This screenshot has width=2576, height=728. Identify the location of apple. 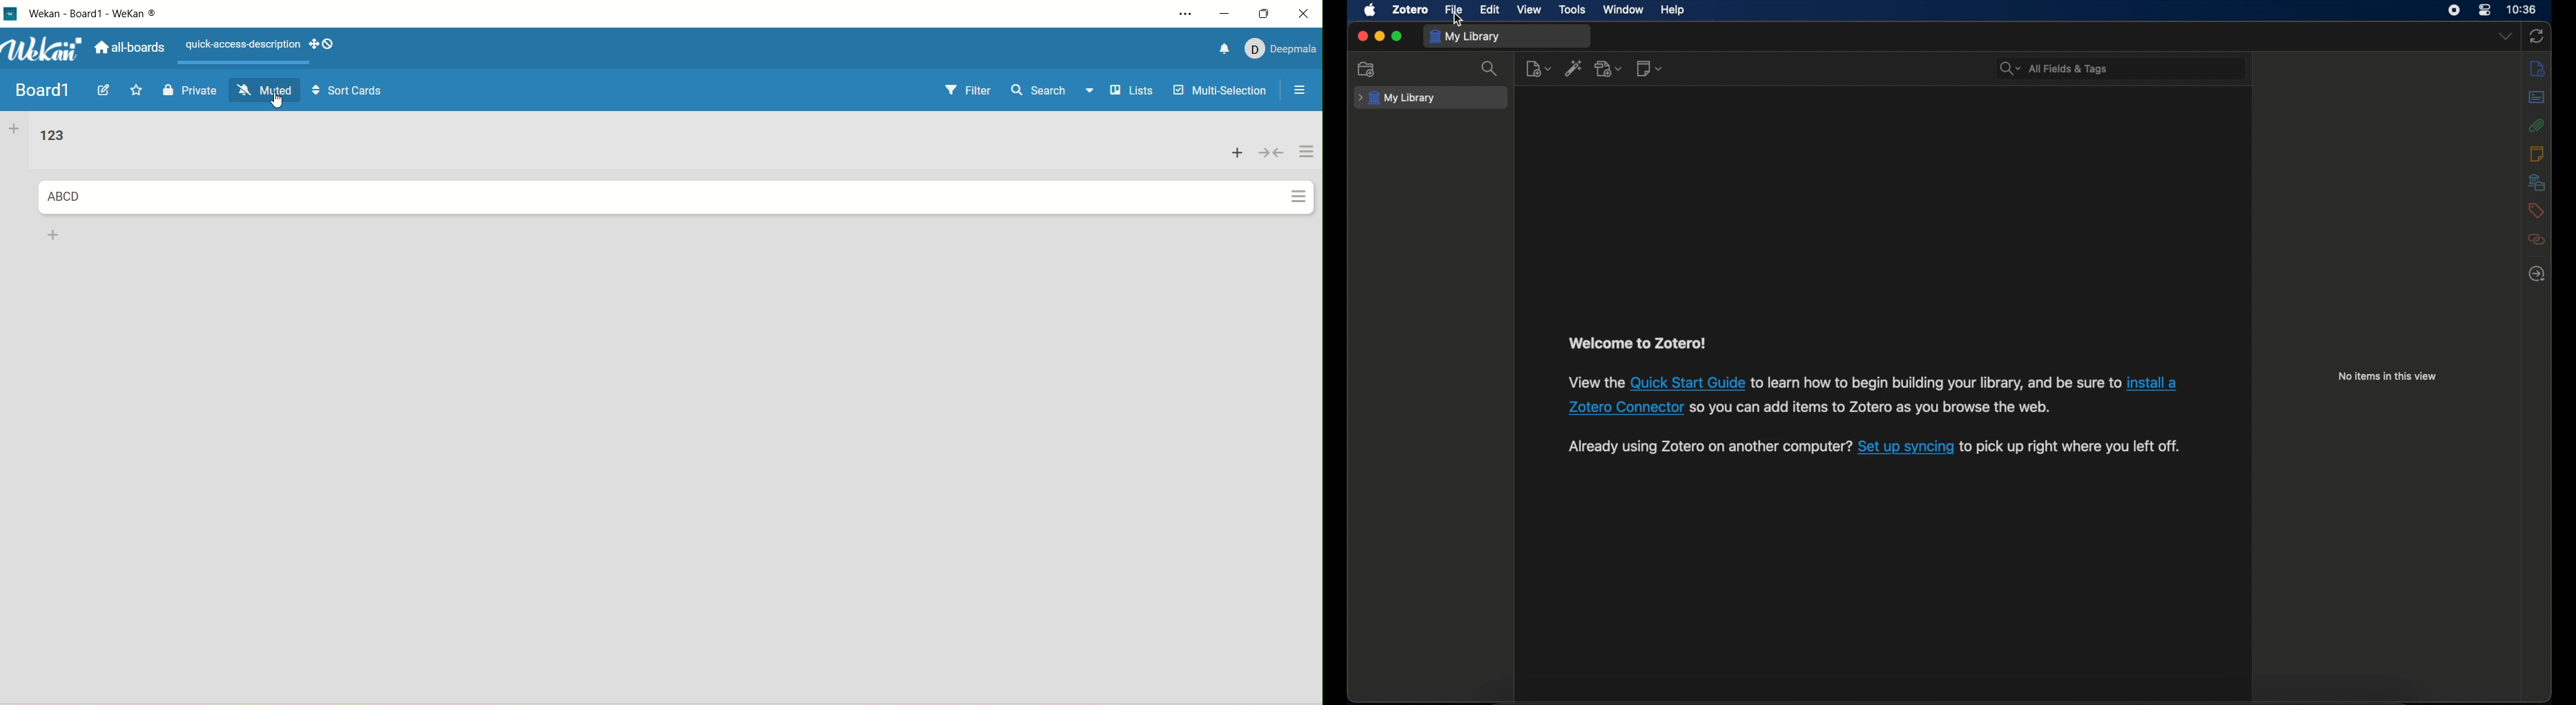
(1369, 10).